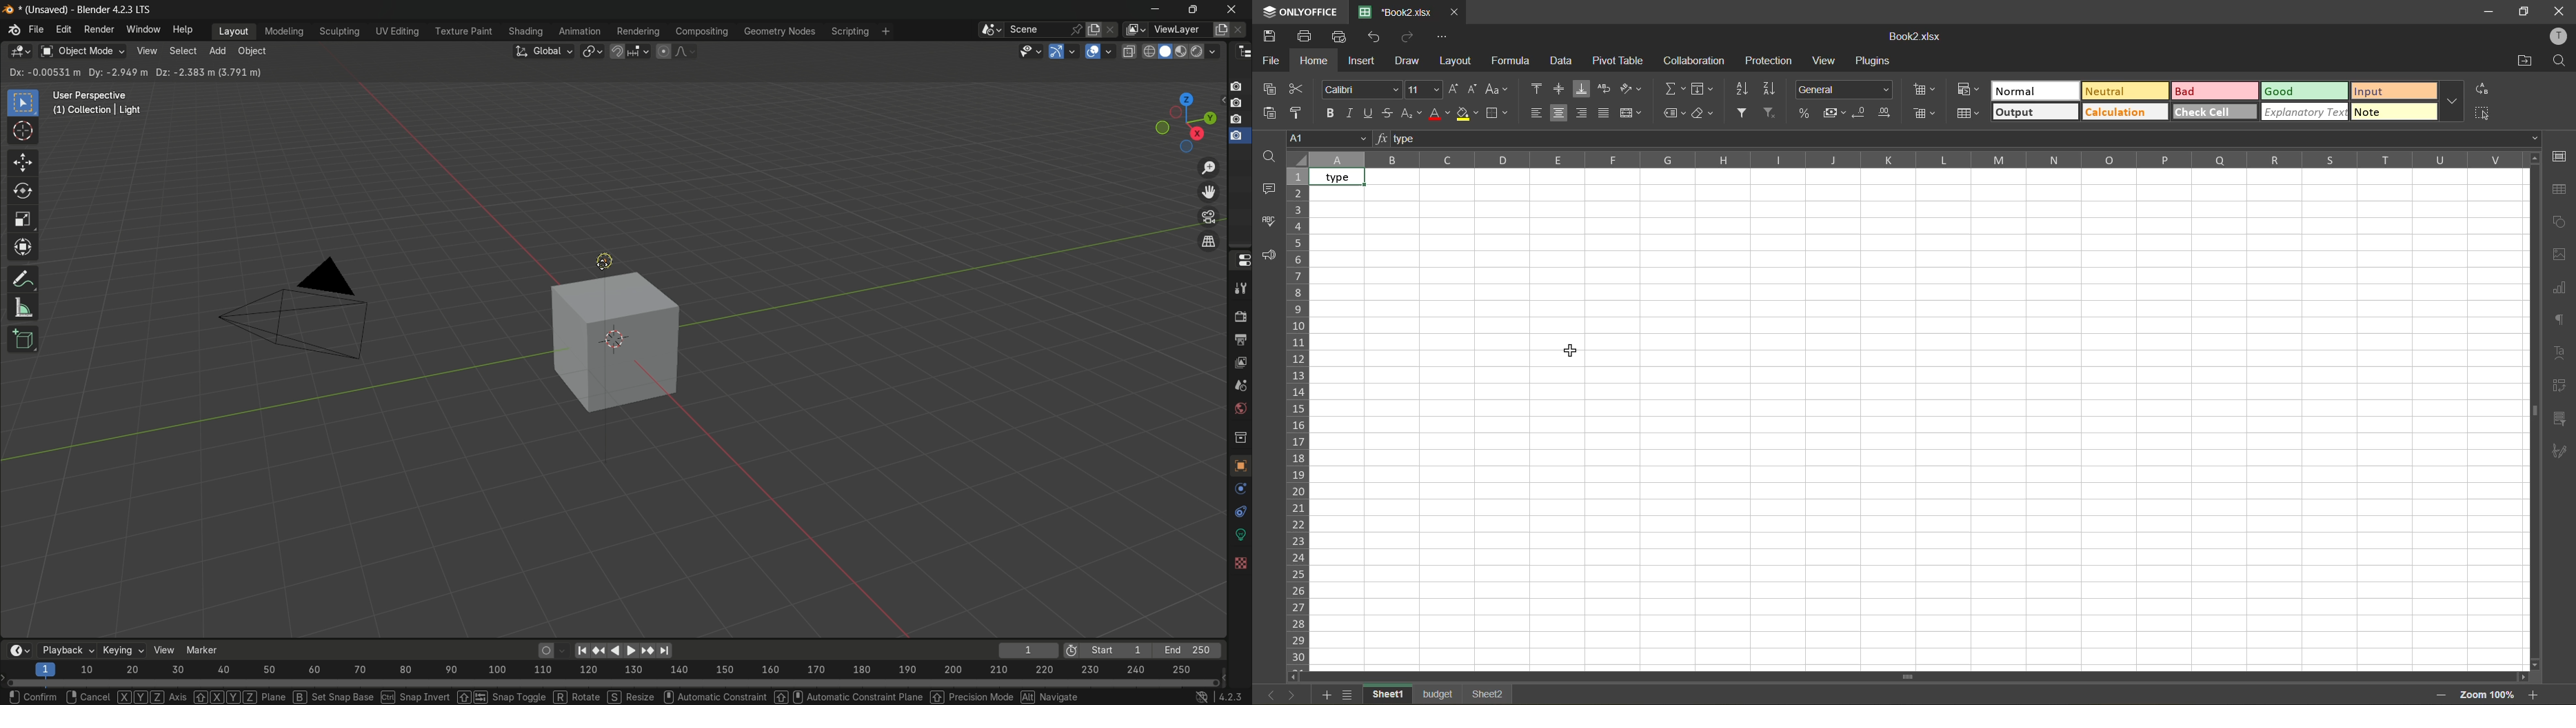 The width and height of the screenshot is (2576, 728). What do you see at coordinates (1474, 89) in the screenshot?
I see `decrement size` at bounding box center [1474, 89].